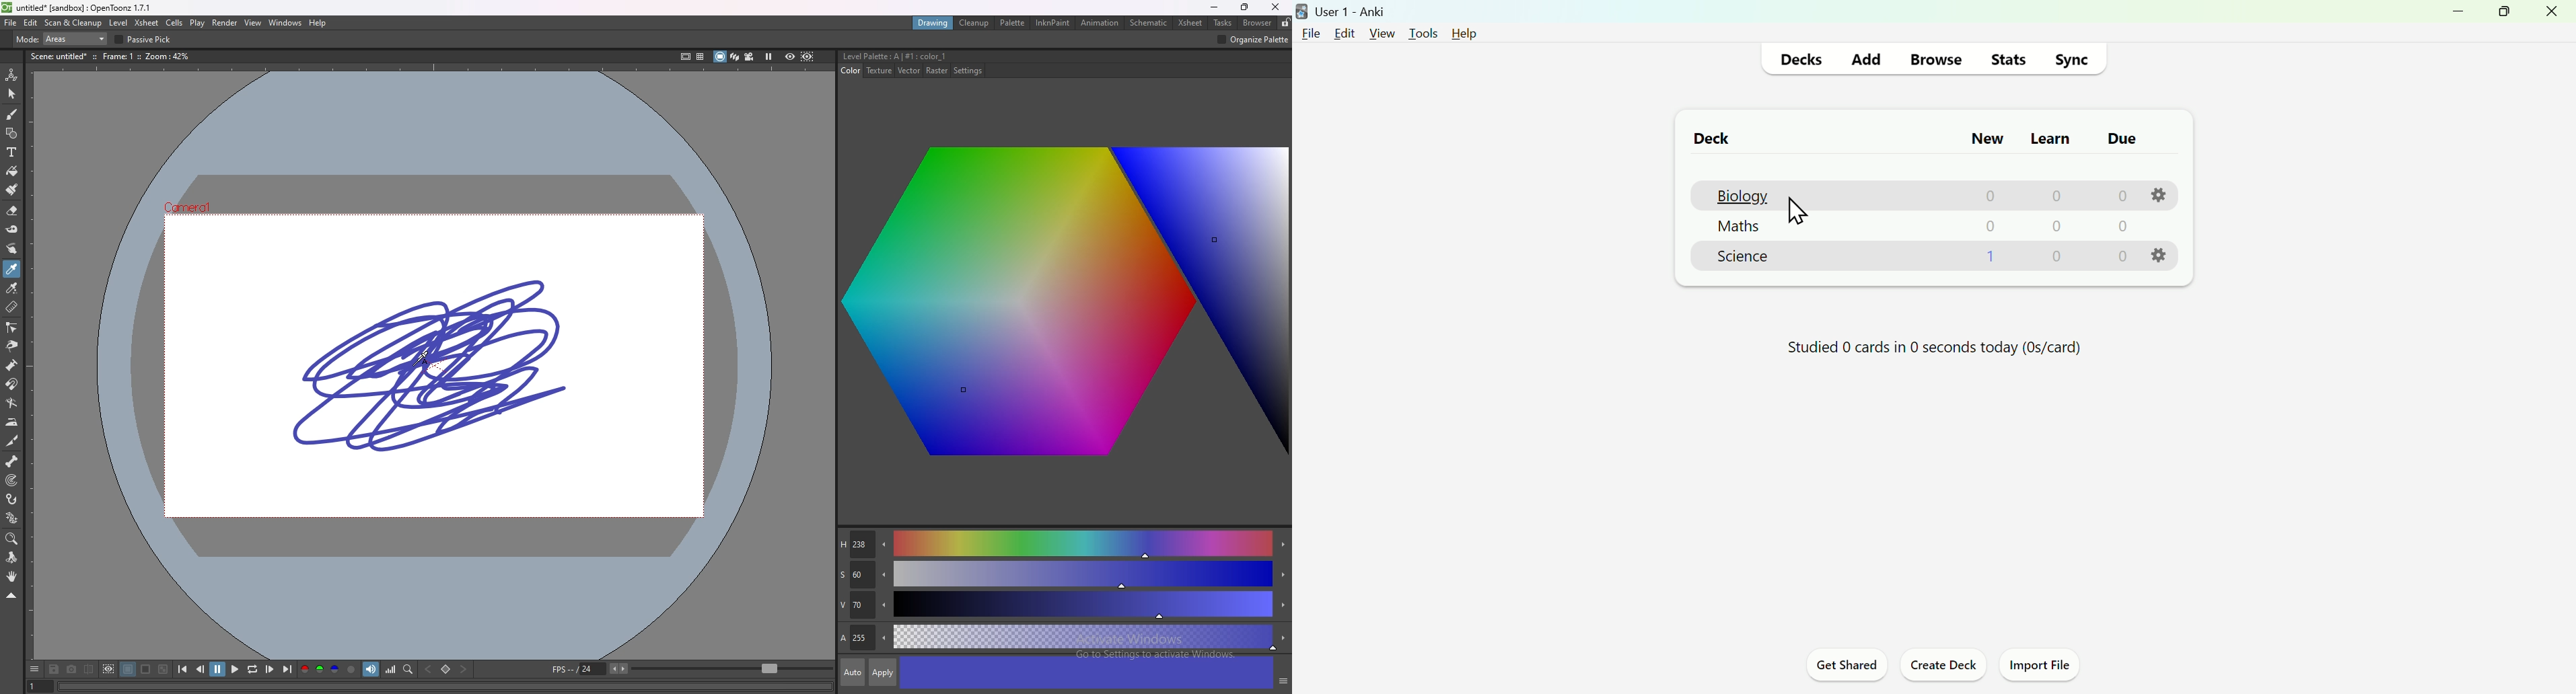 This screenshot has width=2576, height=700. Describe the element at coordinates (1933, 352) in the screenshot. I see `Studied 0 cards in 0 seconds today (Os/card)` at that location.